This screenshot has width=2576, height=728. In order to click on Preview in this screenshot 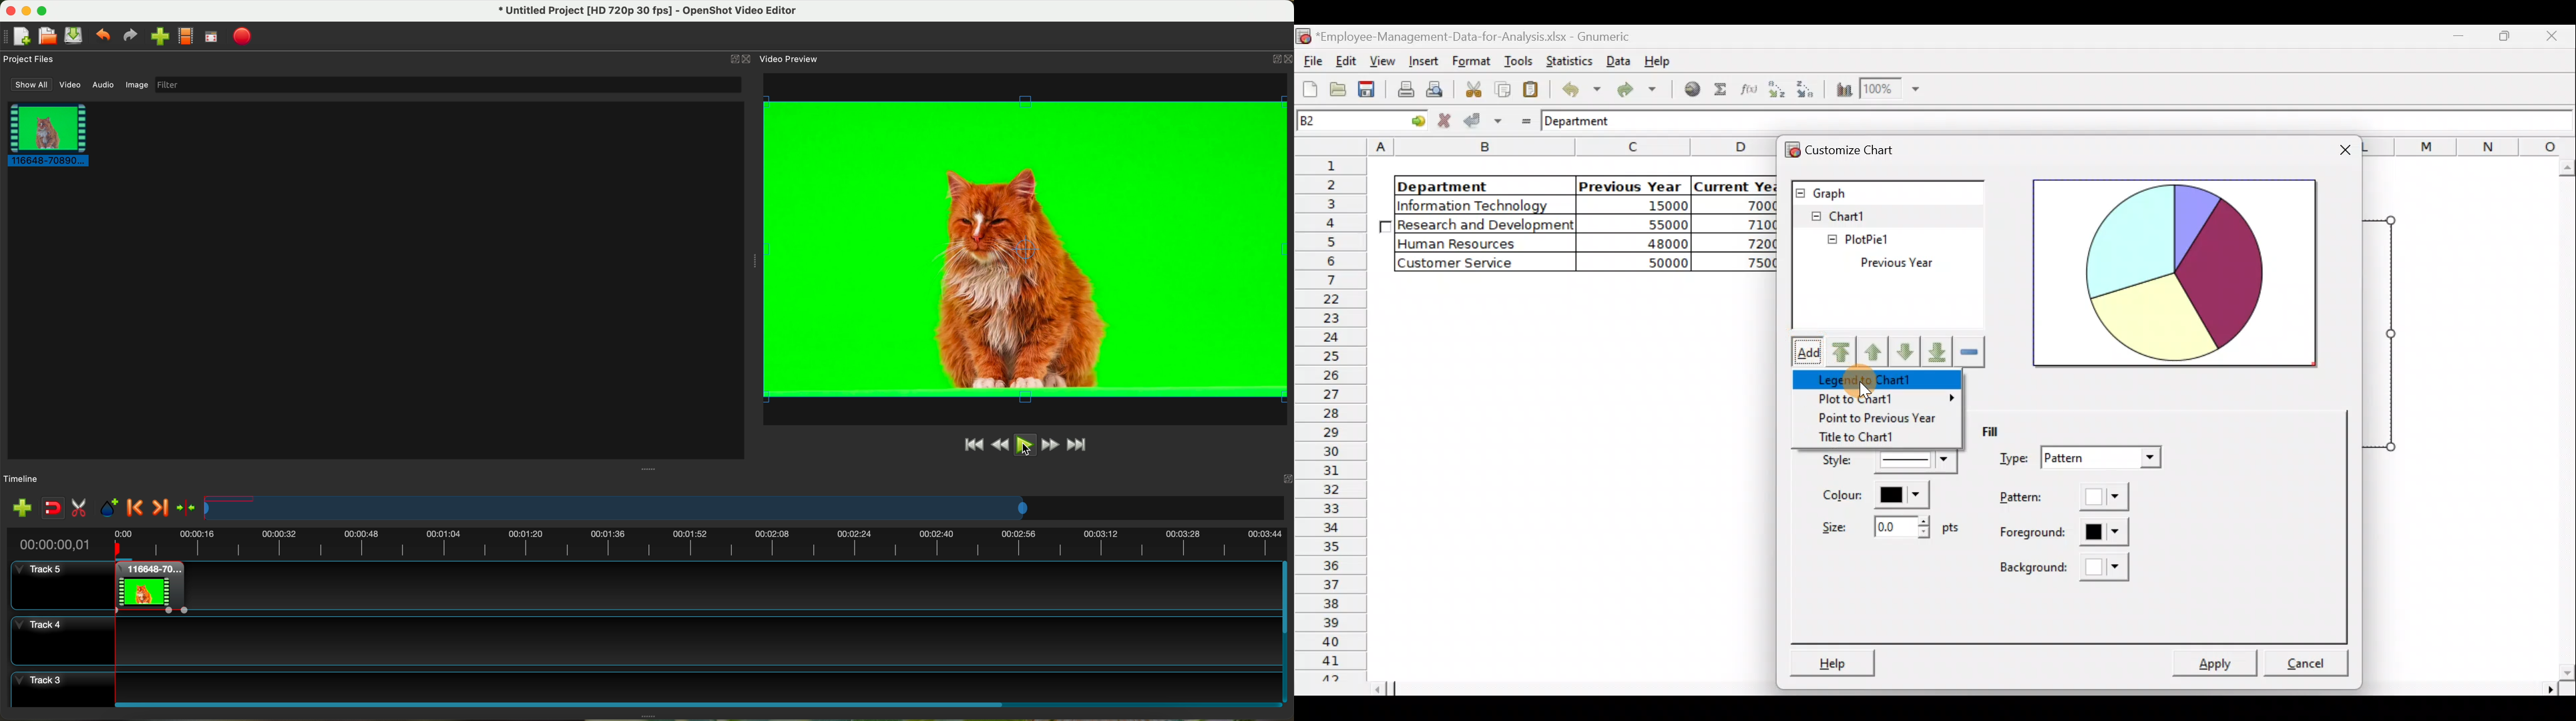, I will do `click(2176, 272)`.